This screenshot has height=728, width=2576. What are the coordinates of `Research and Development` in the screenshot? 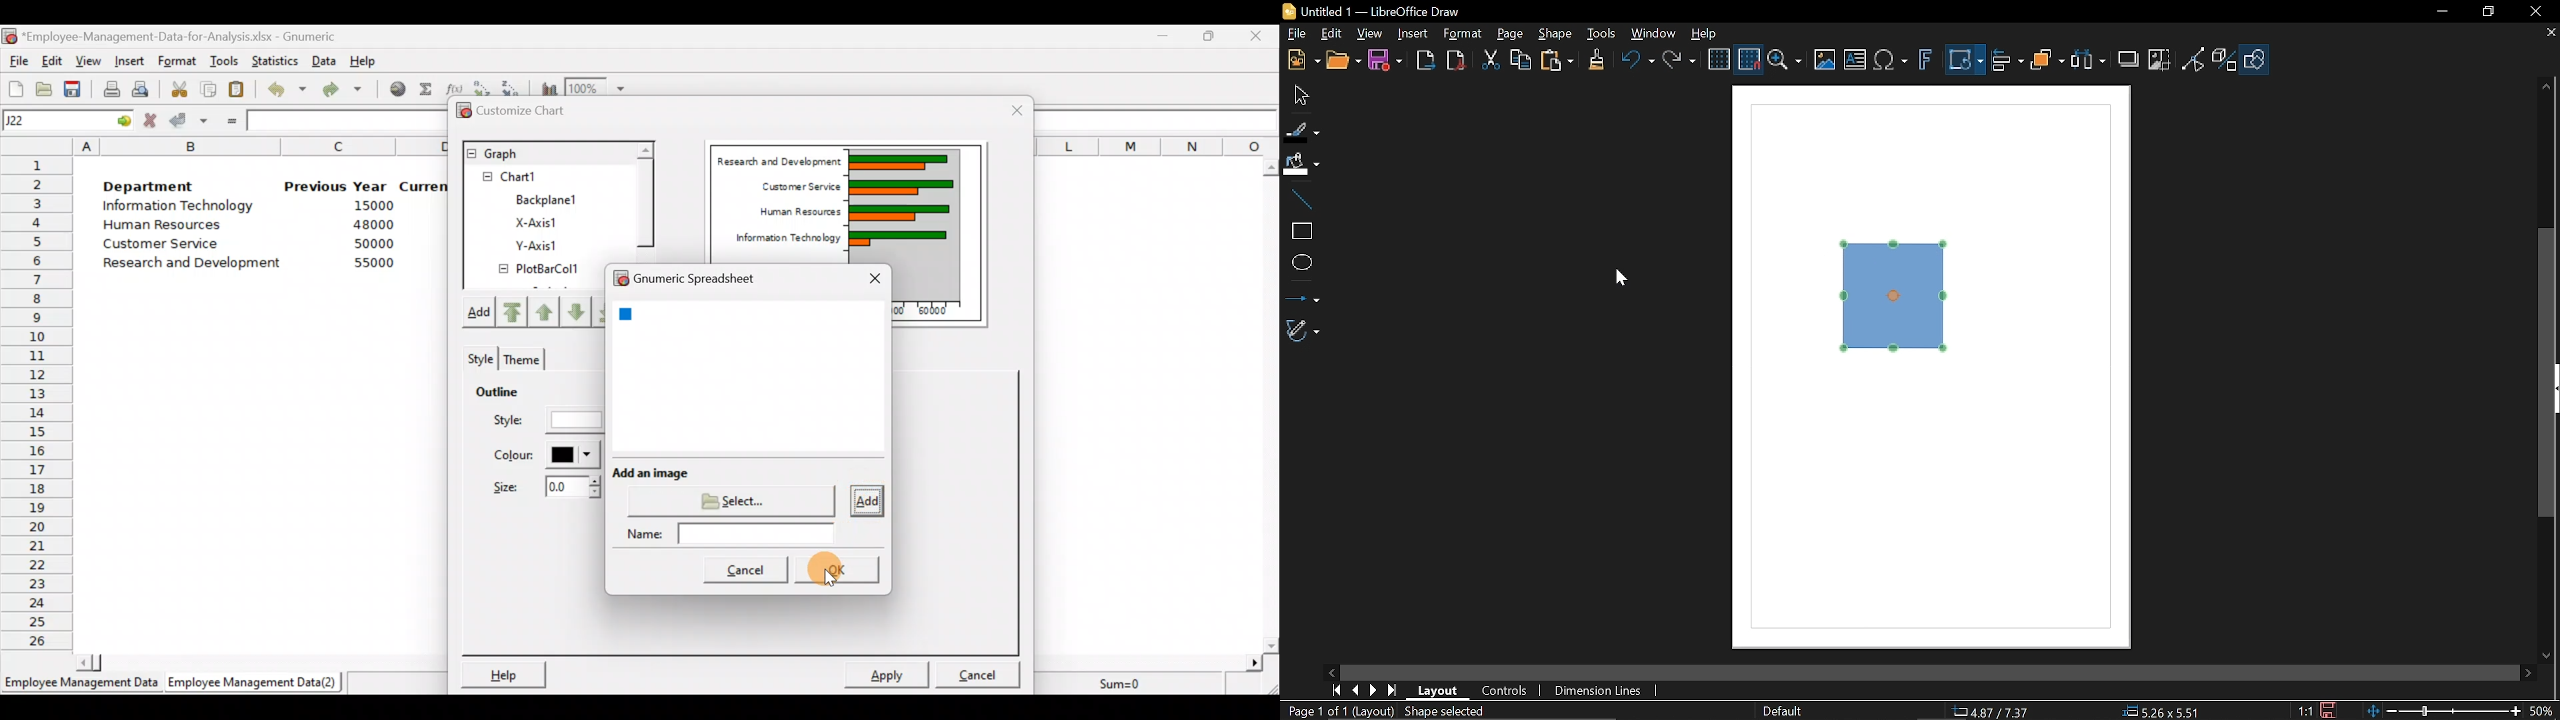 It's located at (777, 158).